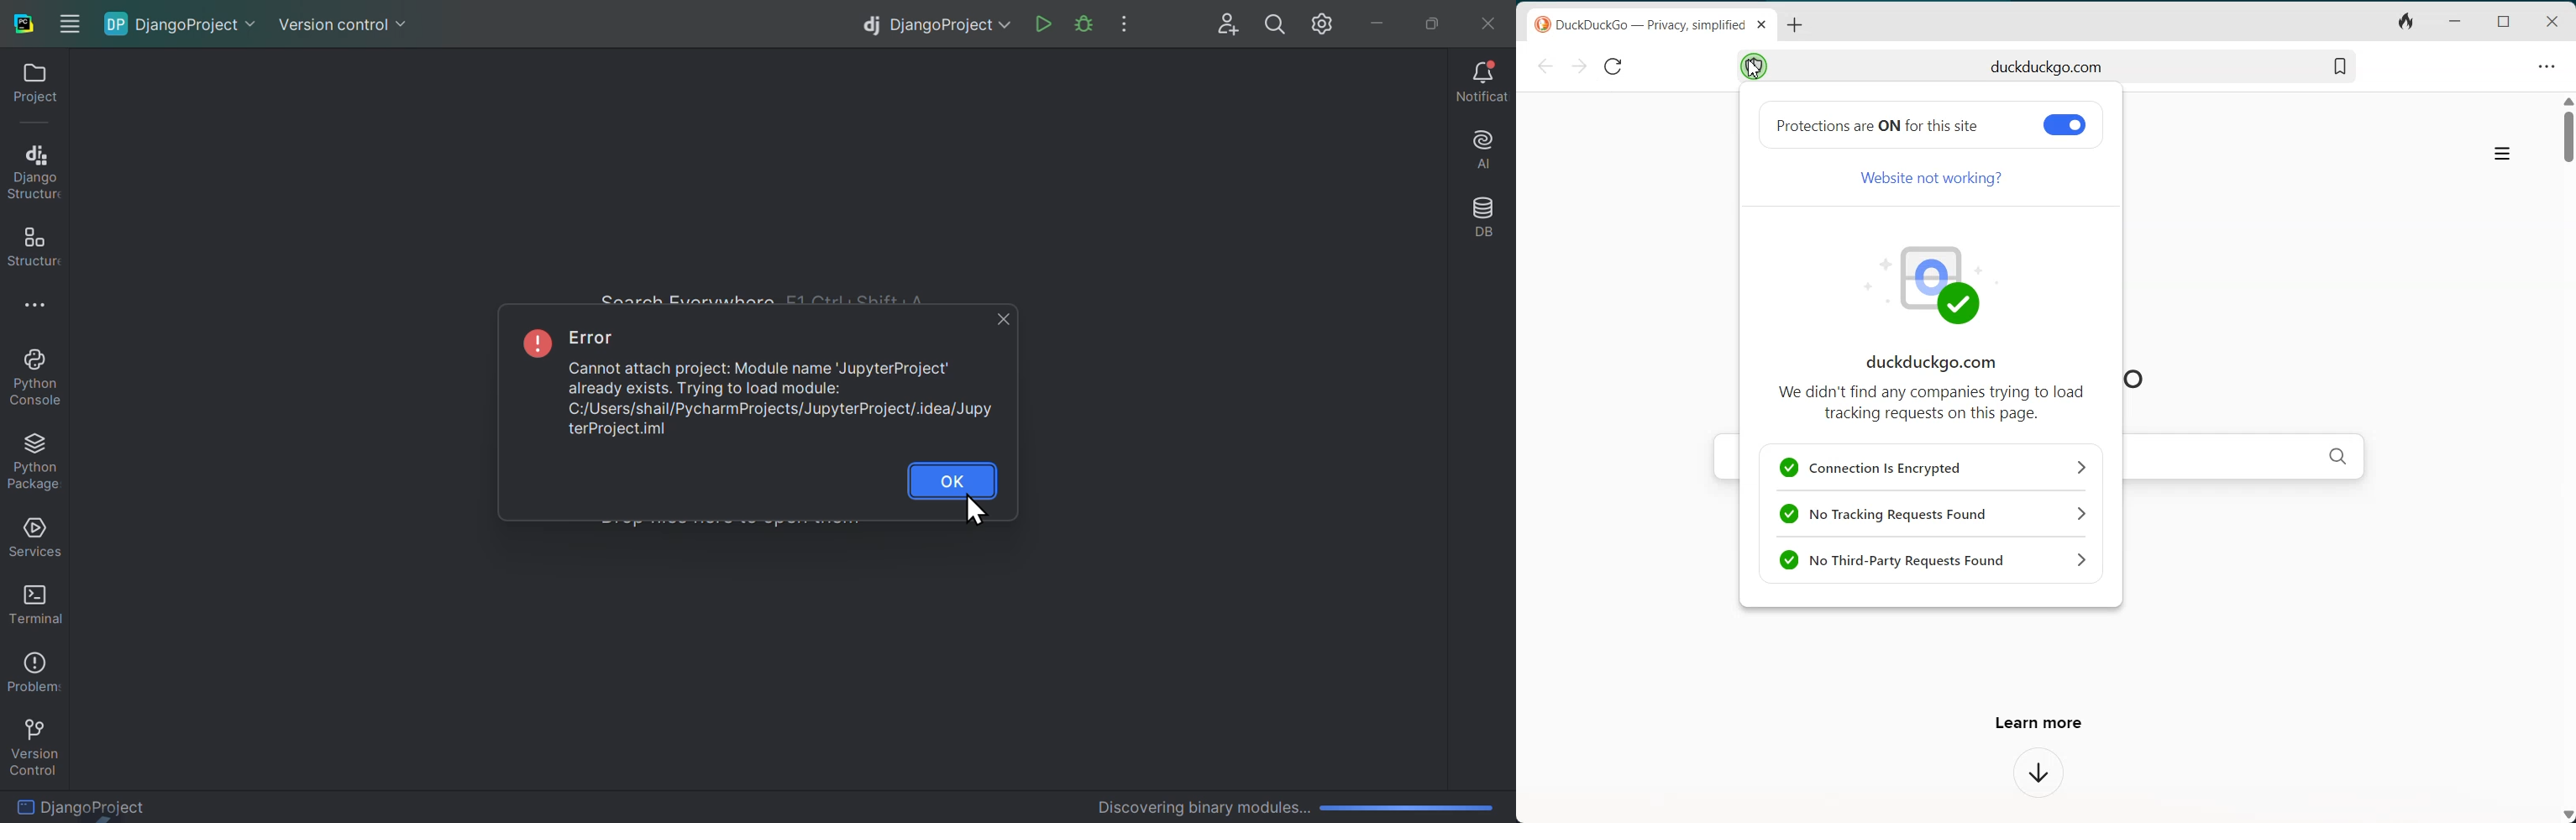 Image resolution: width=2576 pixels, height=840 pixels. I want to click on Run project file, so click(1083, 24).